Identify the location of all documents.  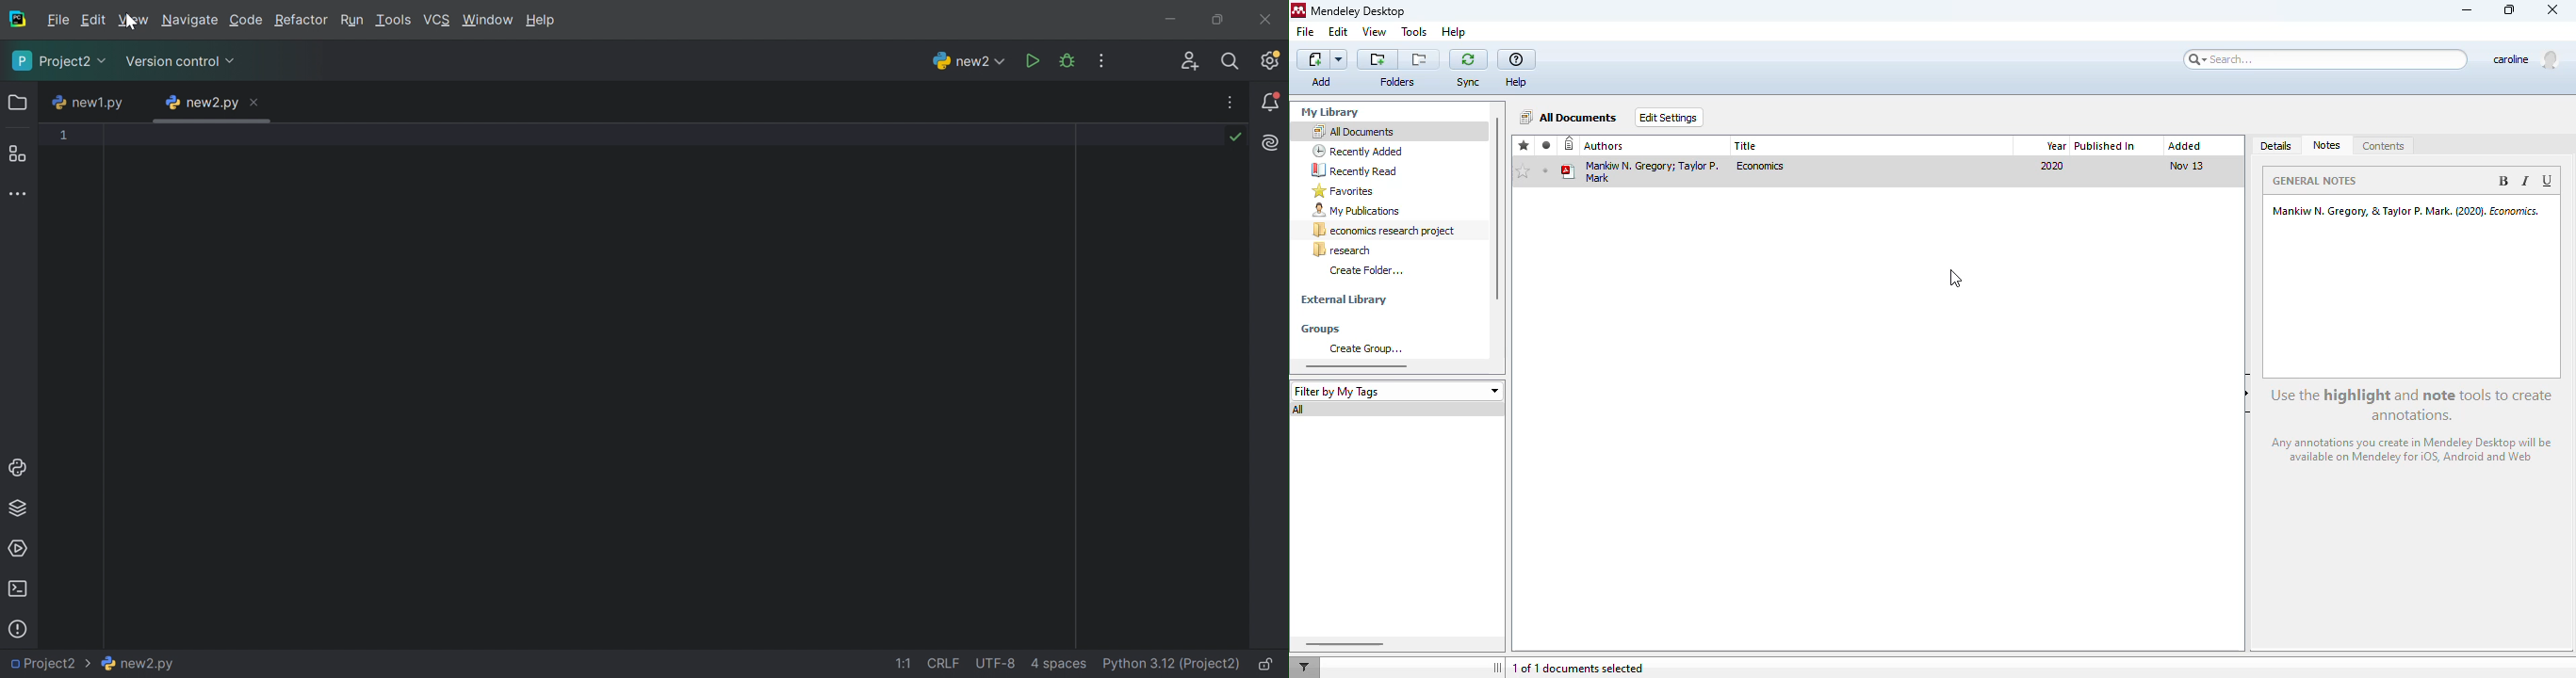
(1352, 131).